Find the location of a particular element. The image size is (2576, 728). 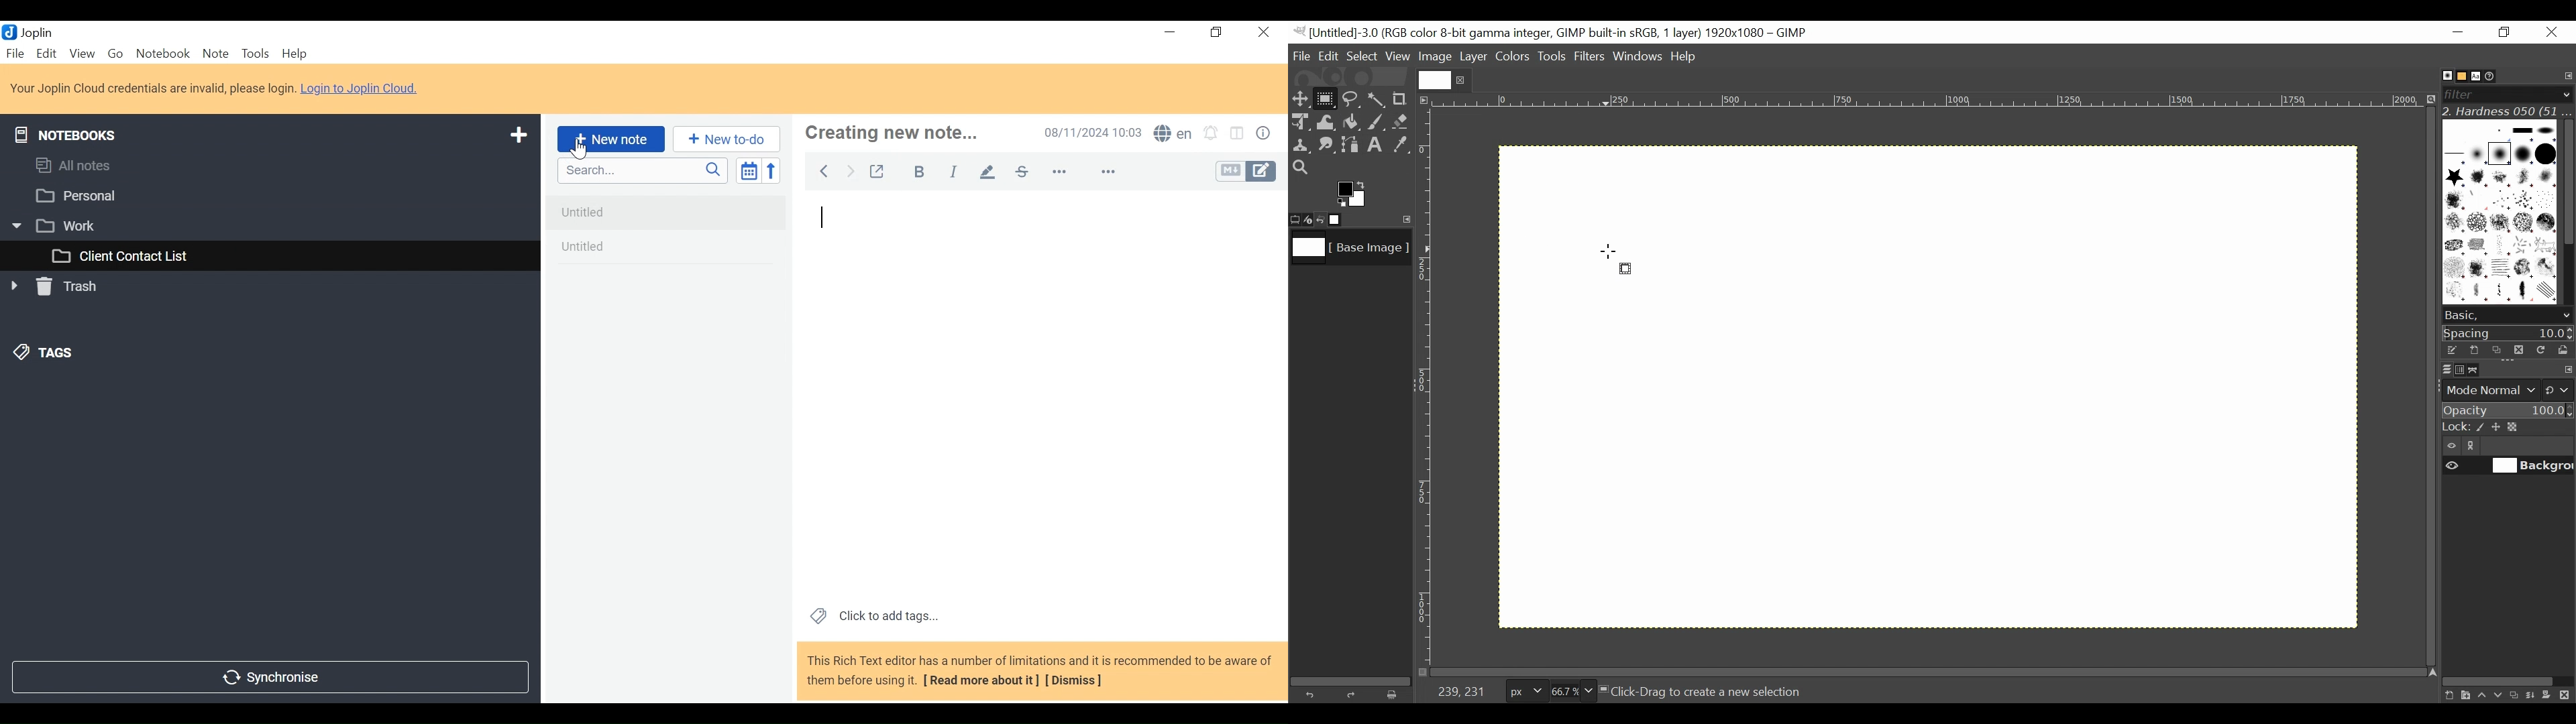

Notebooks is located at coordinates (69, 133).